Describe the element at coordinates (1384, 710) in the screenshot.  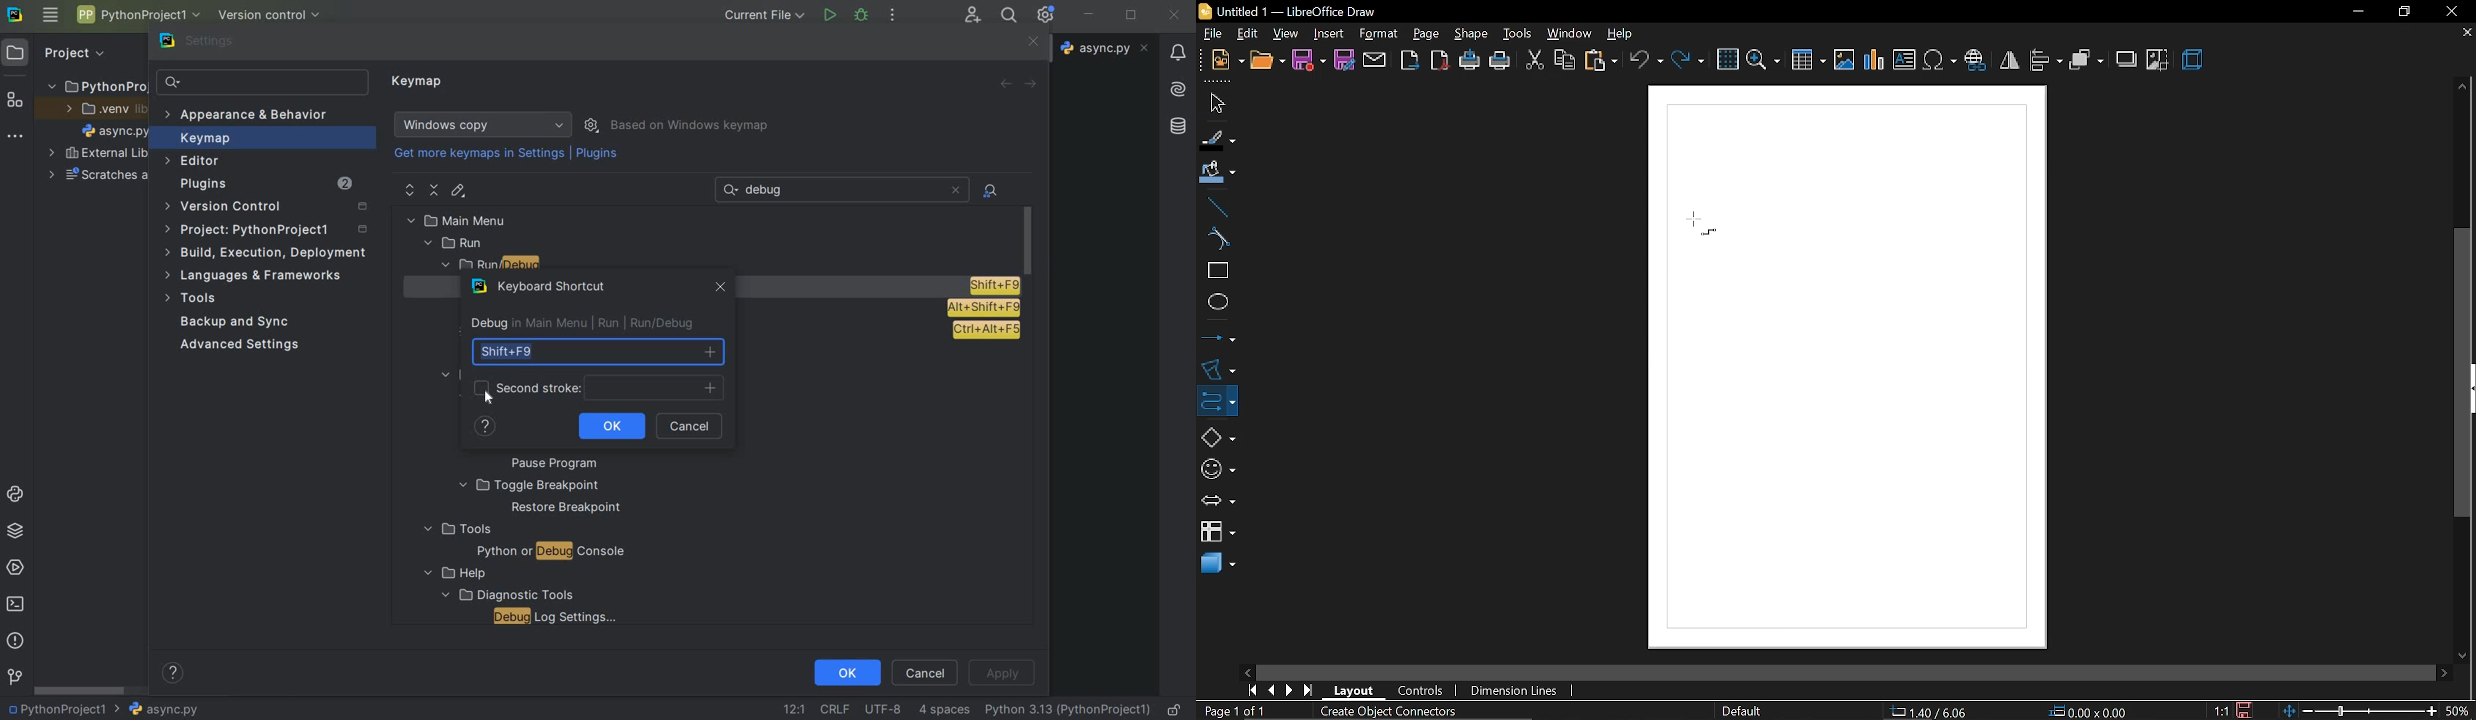
I see `Create object connectors` at that location.